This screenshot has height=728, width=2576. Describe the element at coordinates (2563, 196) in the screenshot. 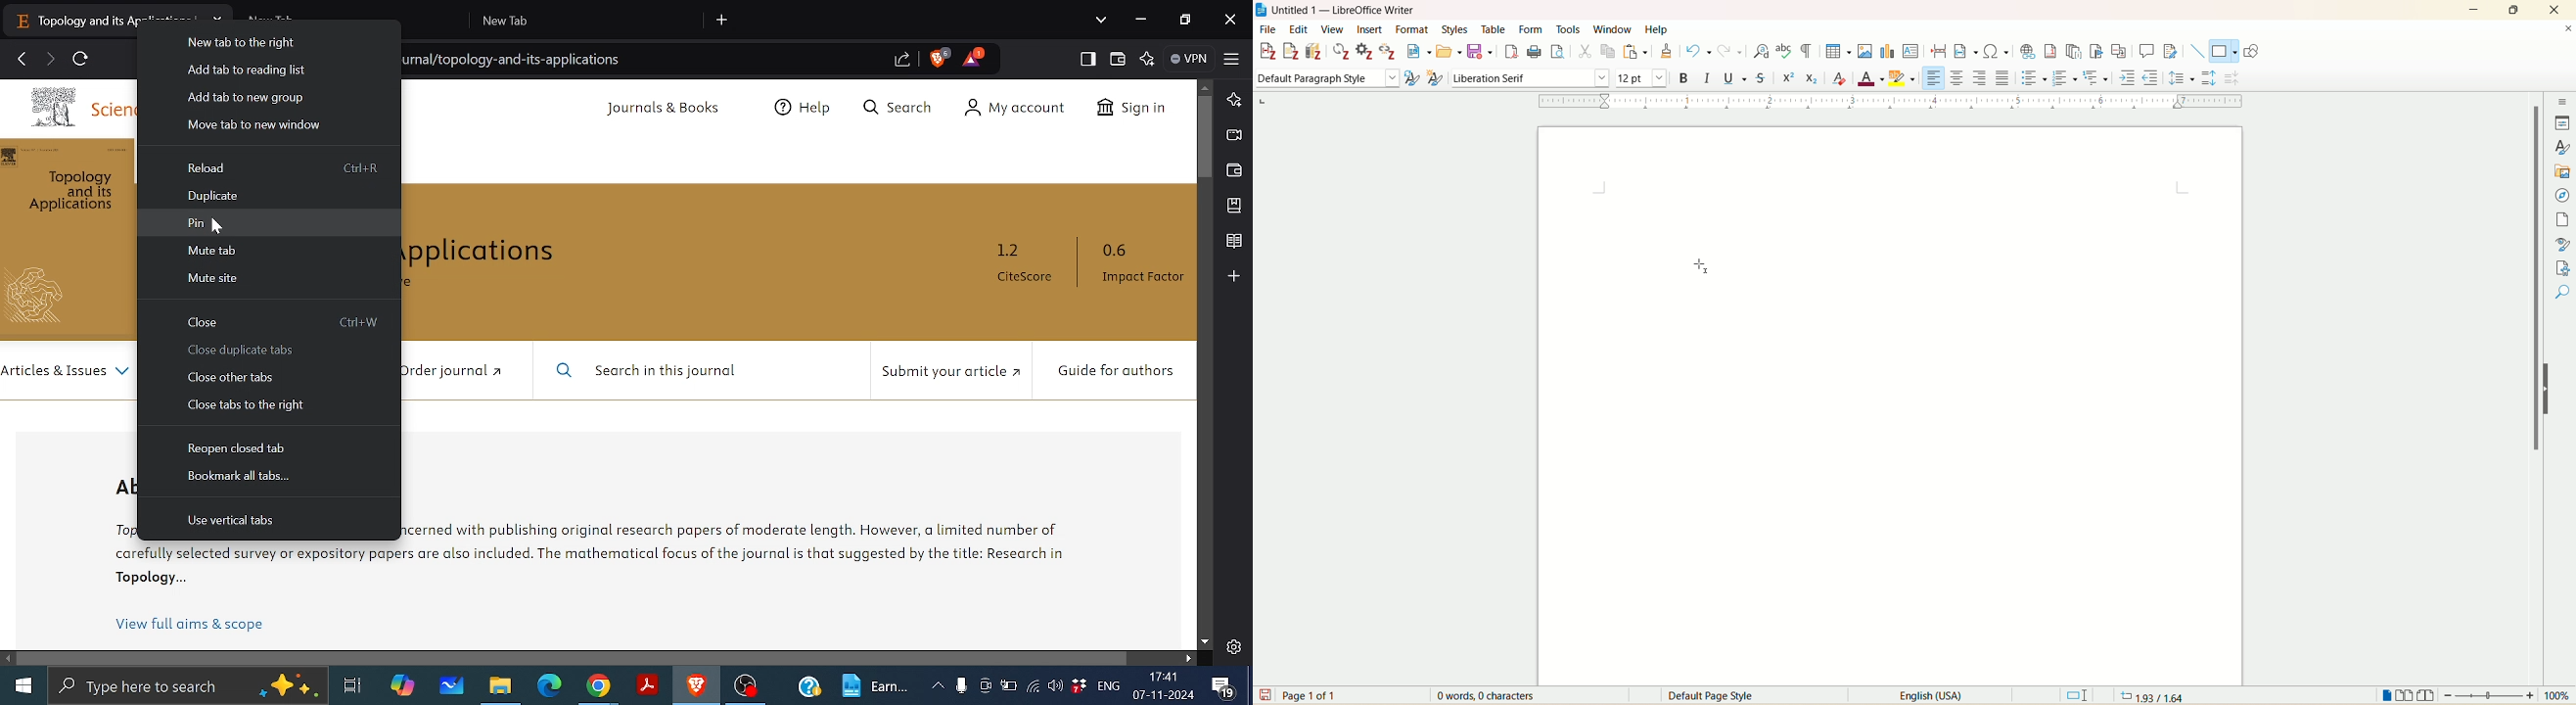

I see `navigator` at that location.